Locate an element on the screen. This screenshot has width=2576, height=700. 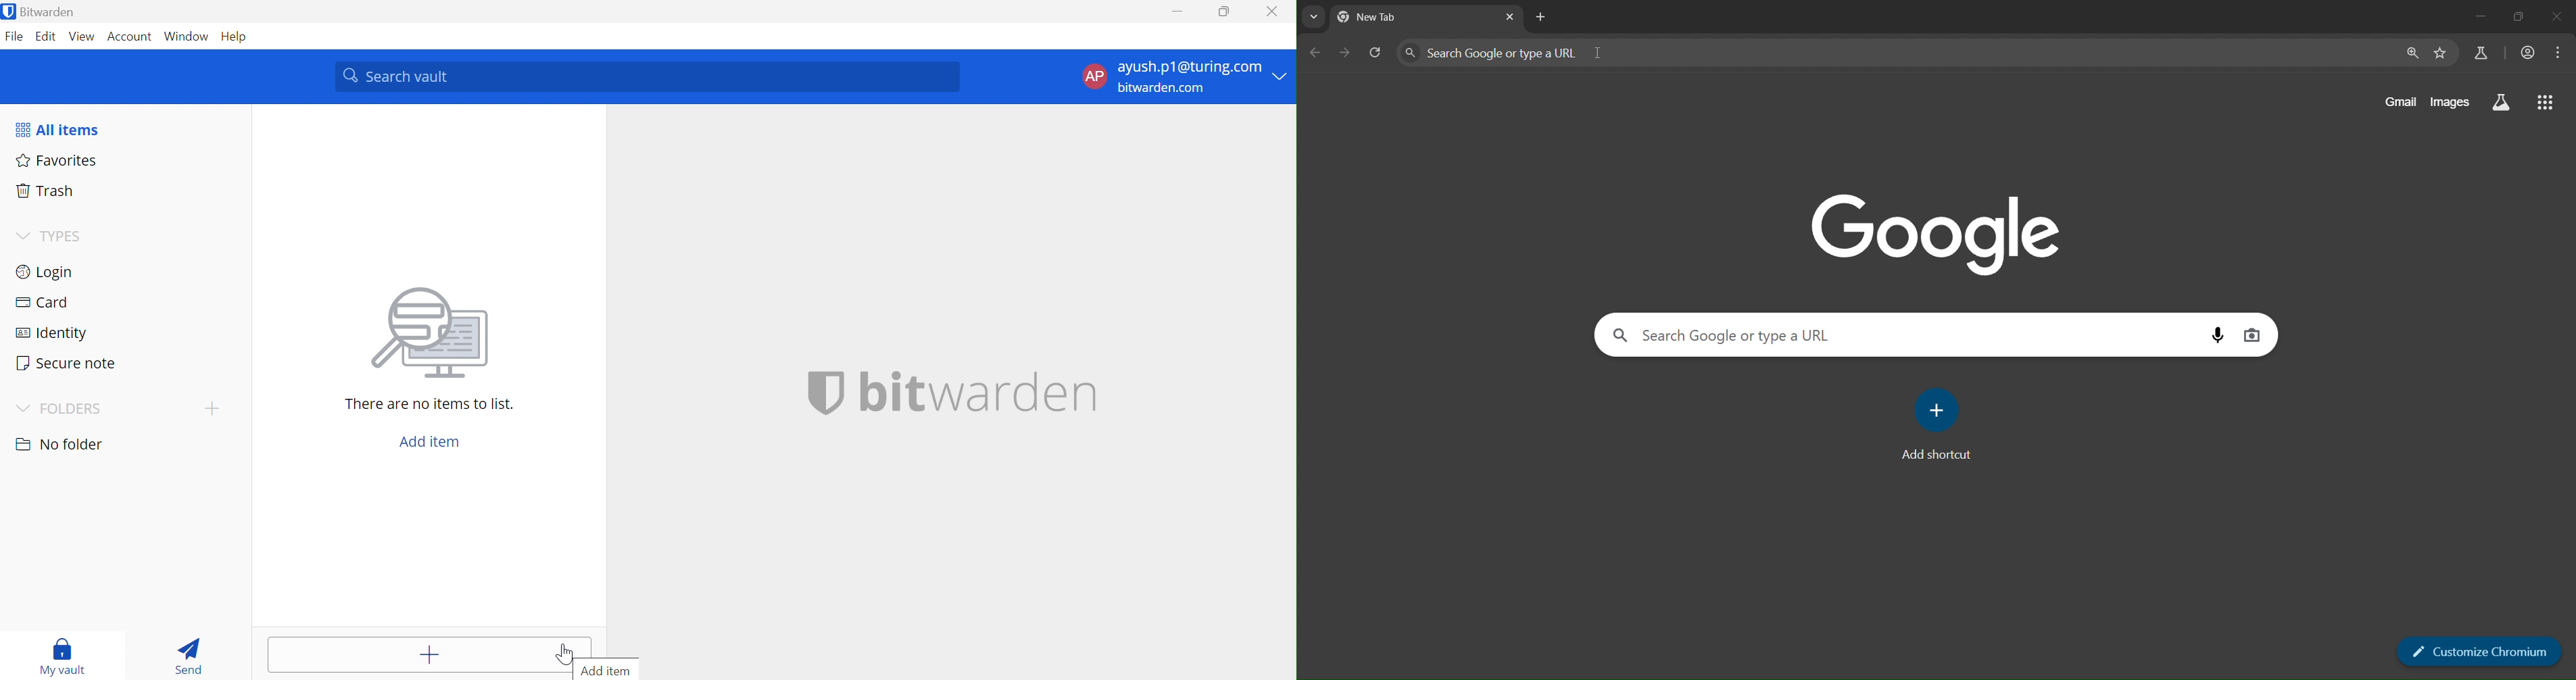
Google is located at coordinates (1939, 231).